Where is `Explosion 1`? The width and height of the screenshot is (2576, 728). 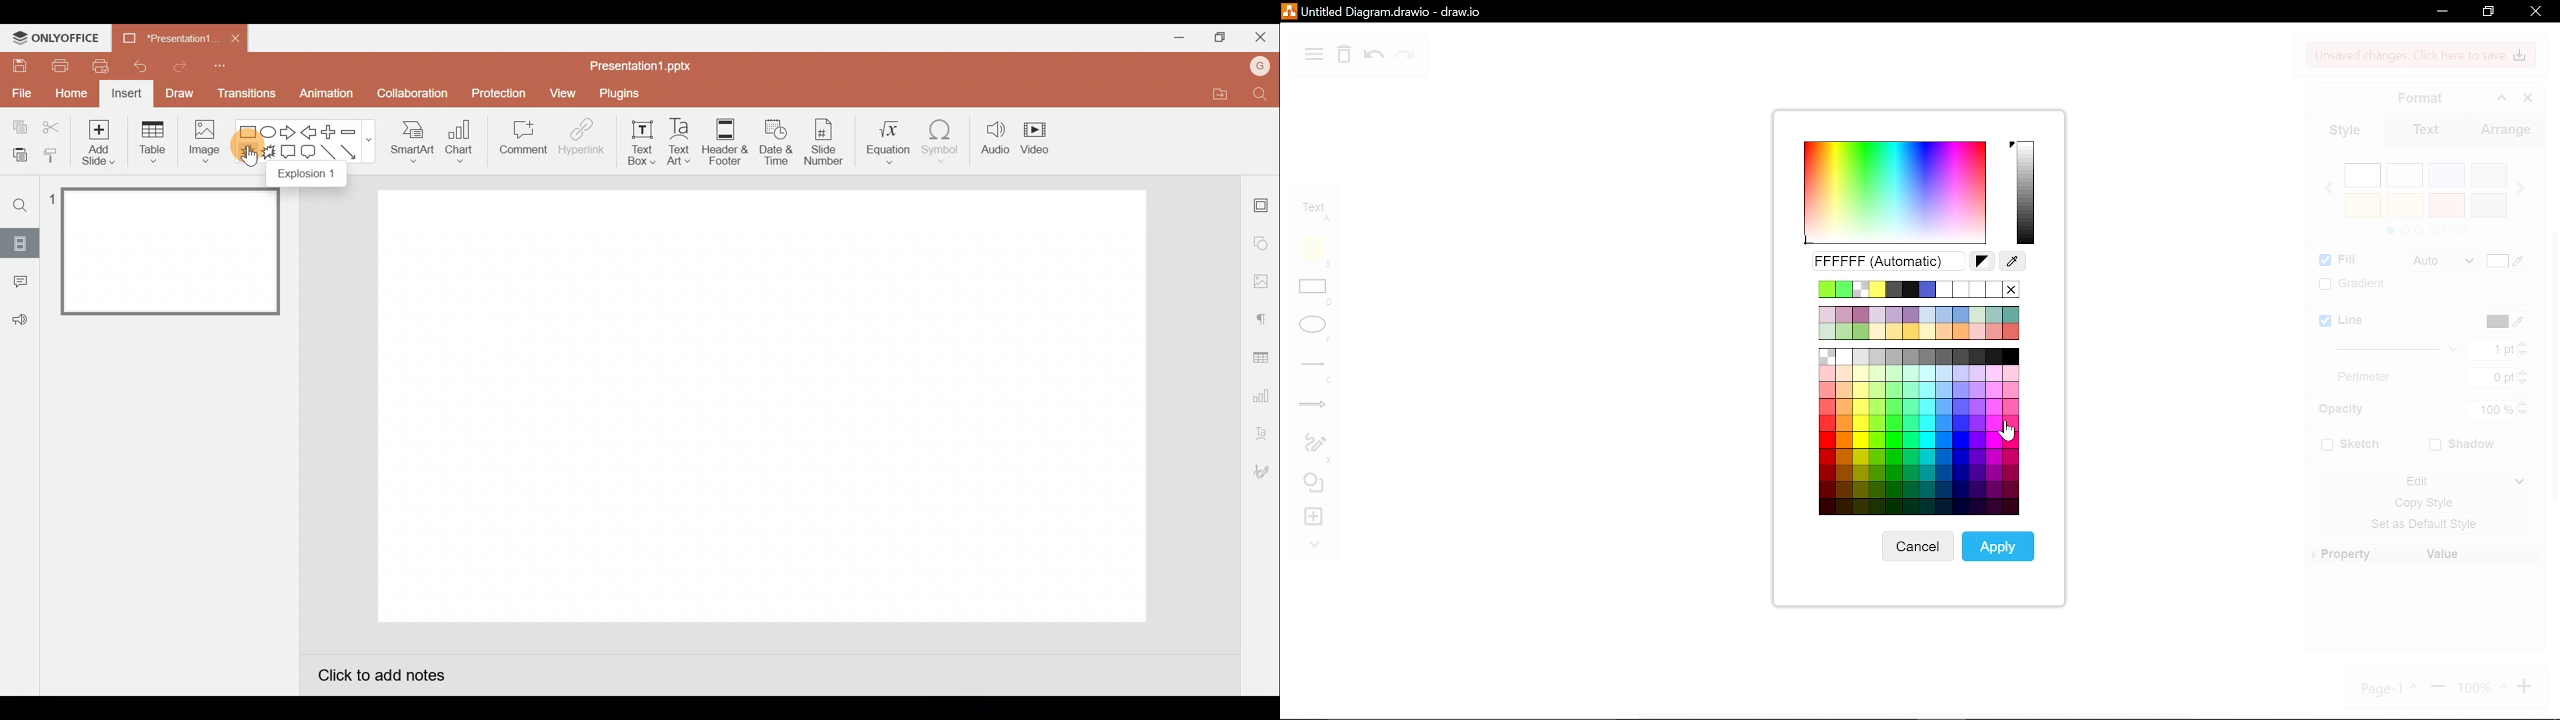 Explosion 1 is located at coordinates (245, 154).